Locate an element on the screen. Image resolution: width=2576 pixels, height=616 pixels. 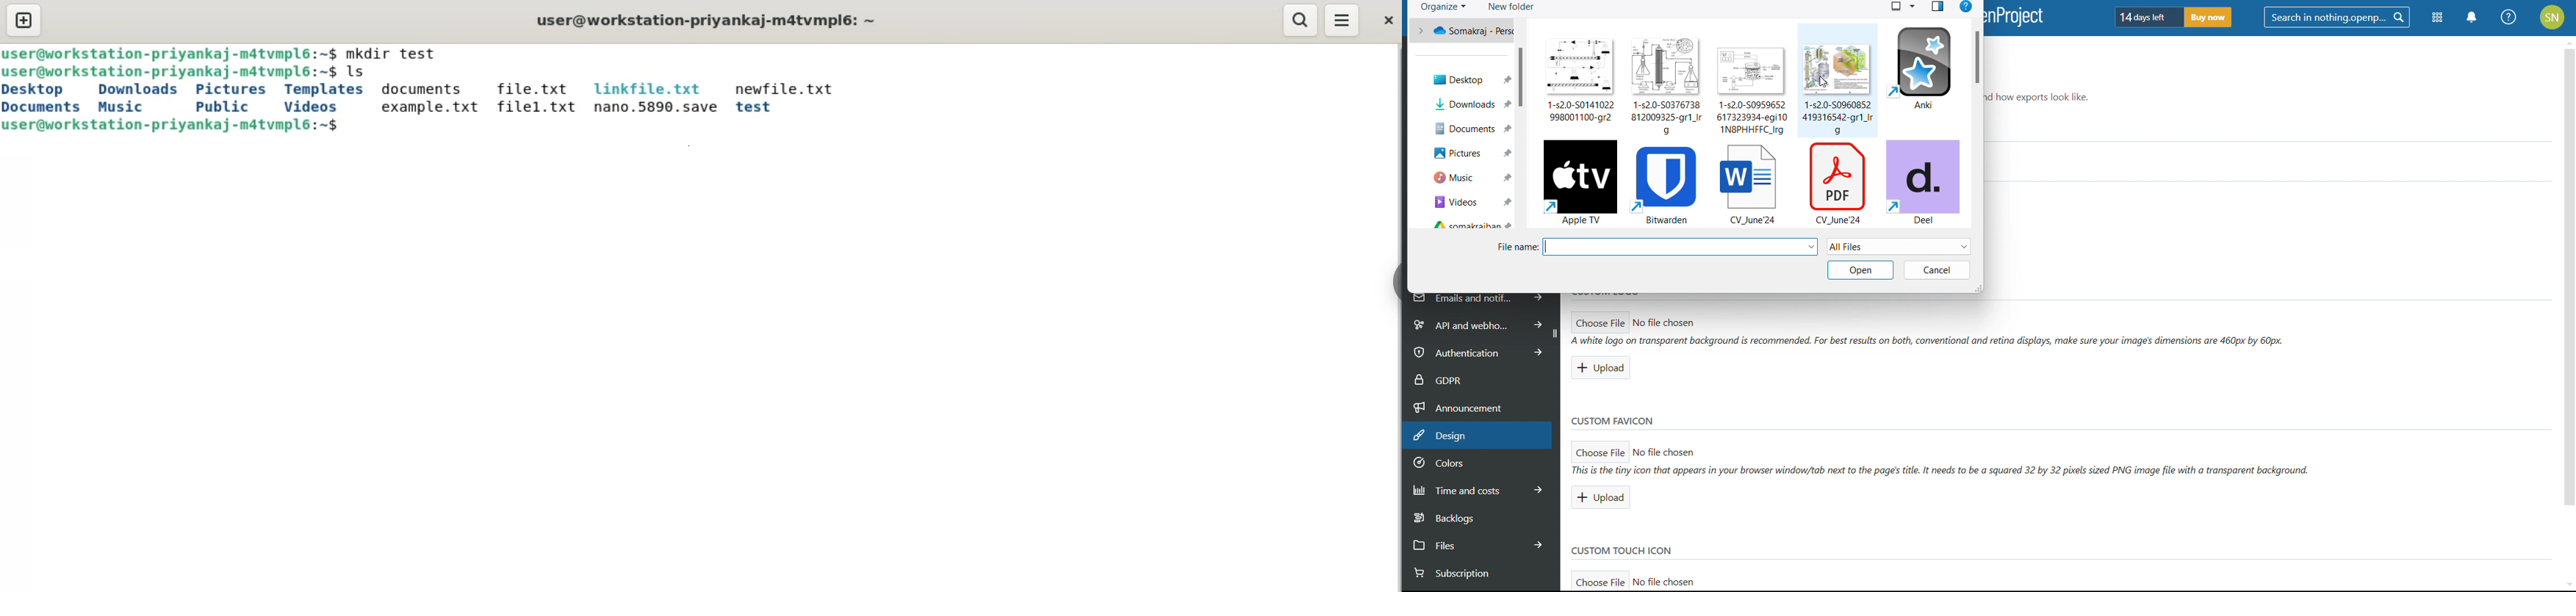
search is located at coordinates (2337, 17).